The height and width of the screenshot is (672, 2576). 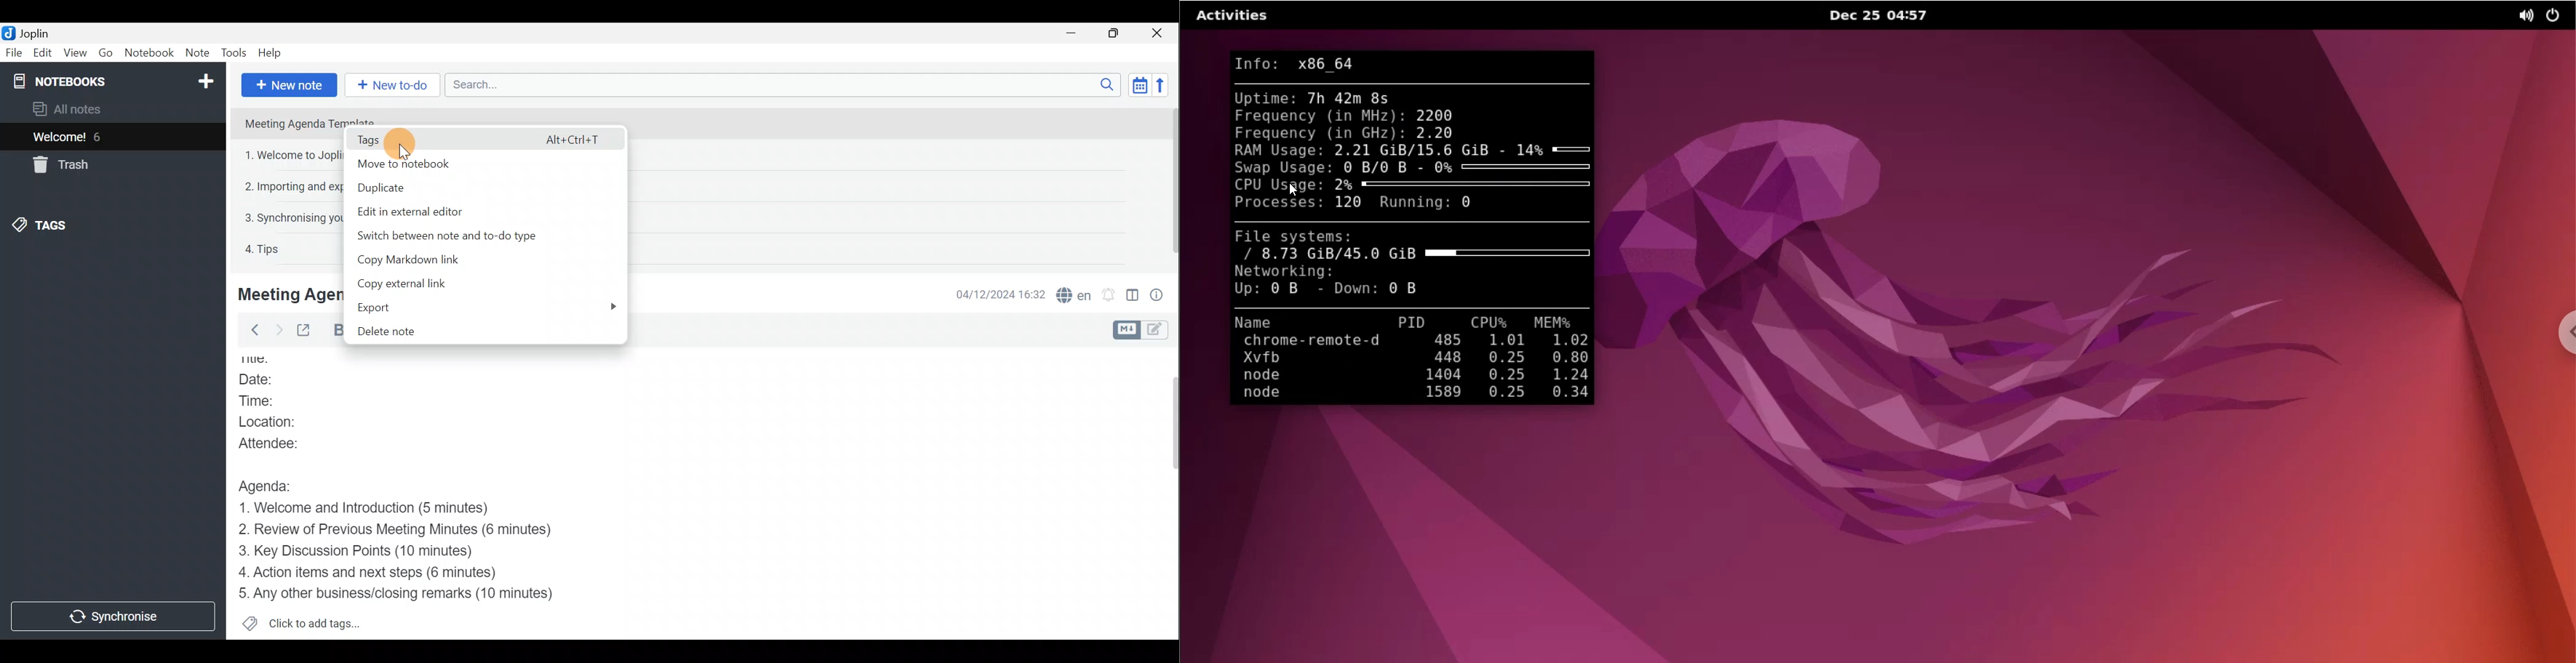 What do you see at coordinates (115, 80) in the screenshot?
I see `Notebooks` at bounding box center [115, 80].